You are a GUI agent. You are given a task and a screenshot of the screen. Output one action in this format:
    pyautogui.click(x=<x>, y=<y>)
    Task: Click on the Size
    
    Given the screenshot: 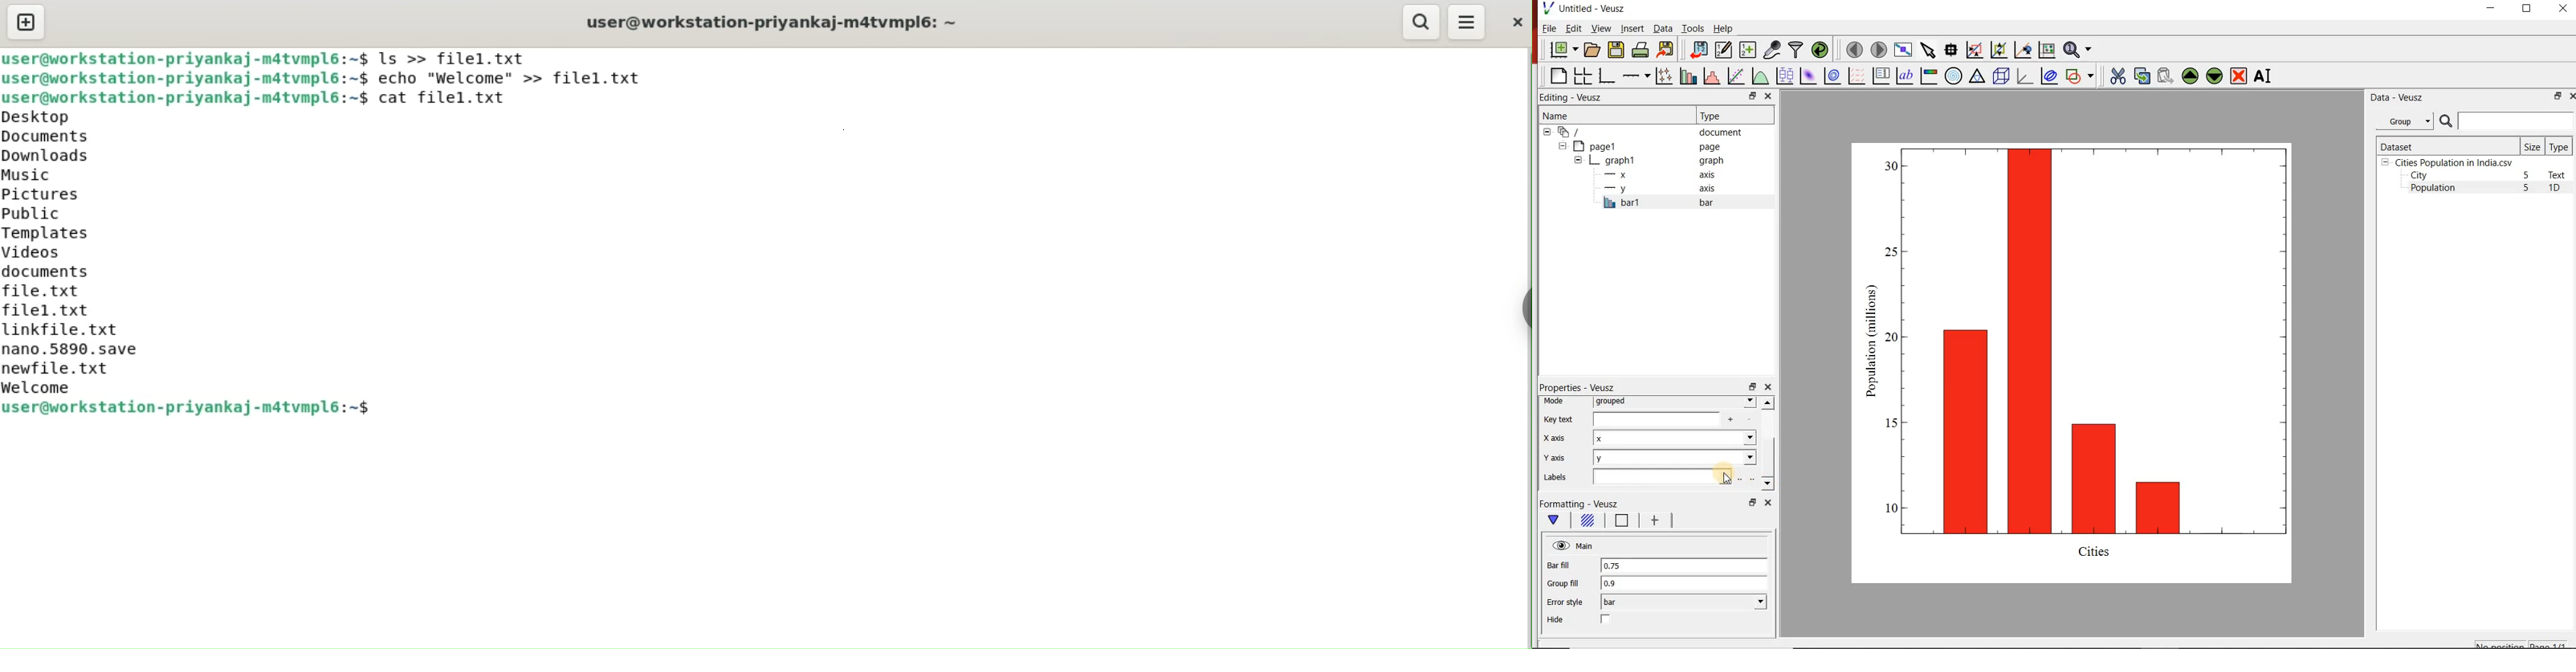 What is the action you would take?
    pyautogui.click(x=2533, y=146)
    